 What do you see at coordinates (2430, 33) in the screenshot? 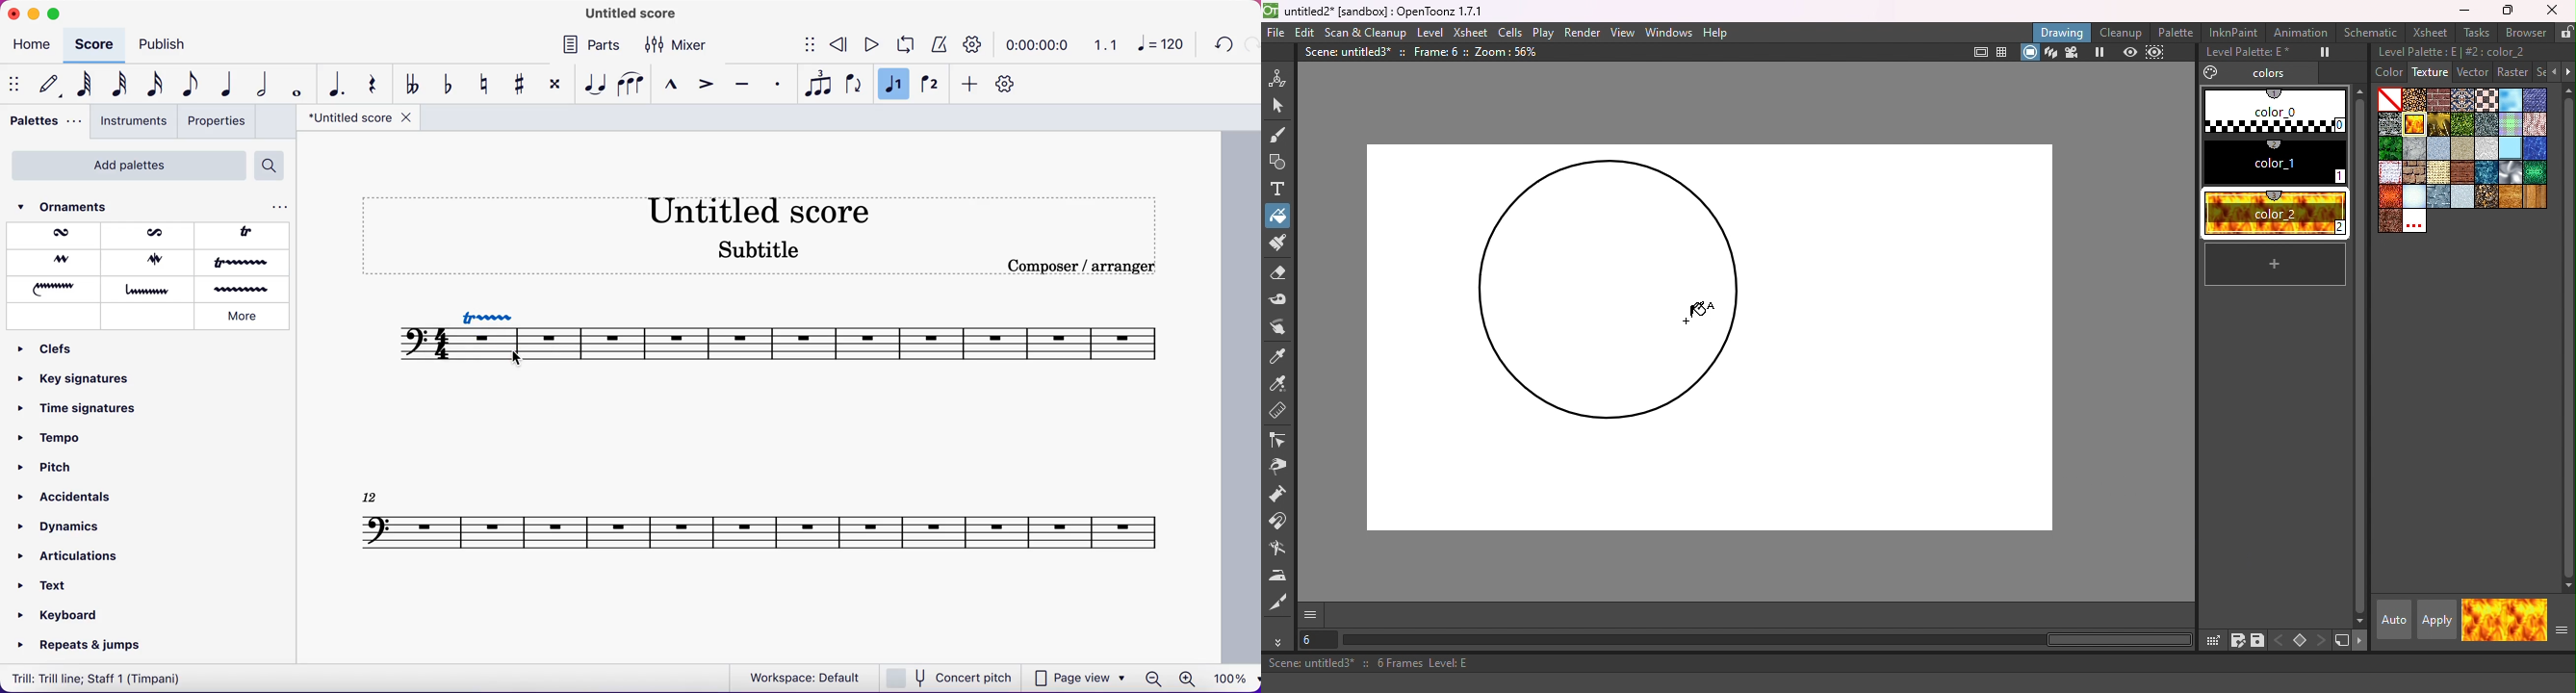
I see `Xsheet` at bounding box center [2430, 33].